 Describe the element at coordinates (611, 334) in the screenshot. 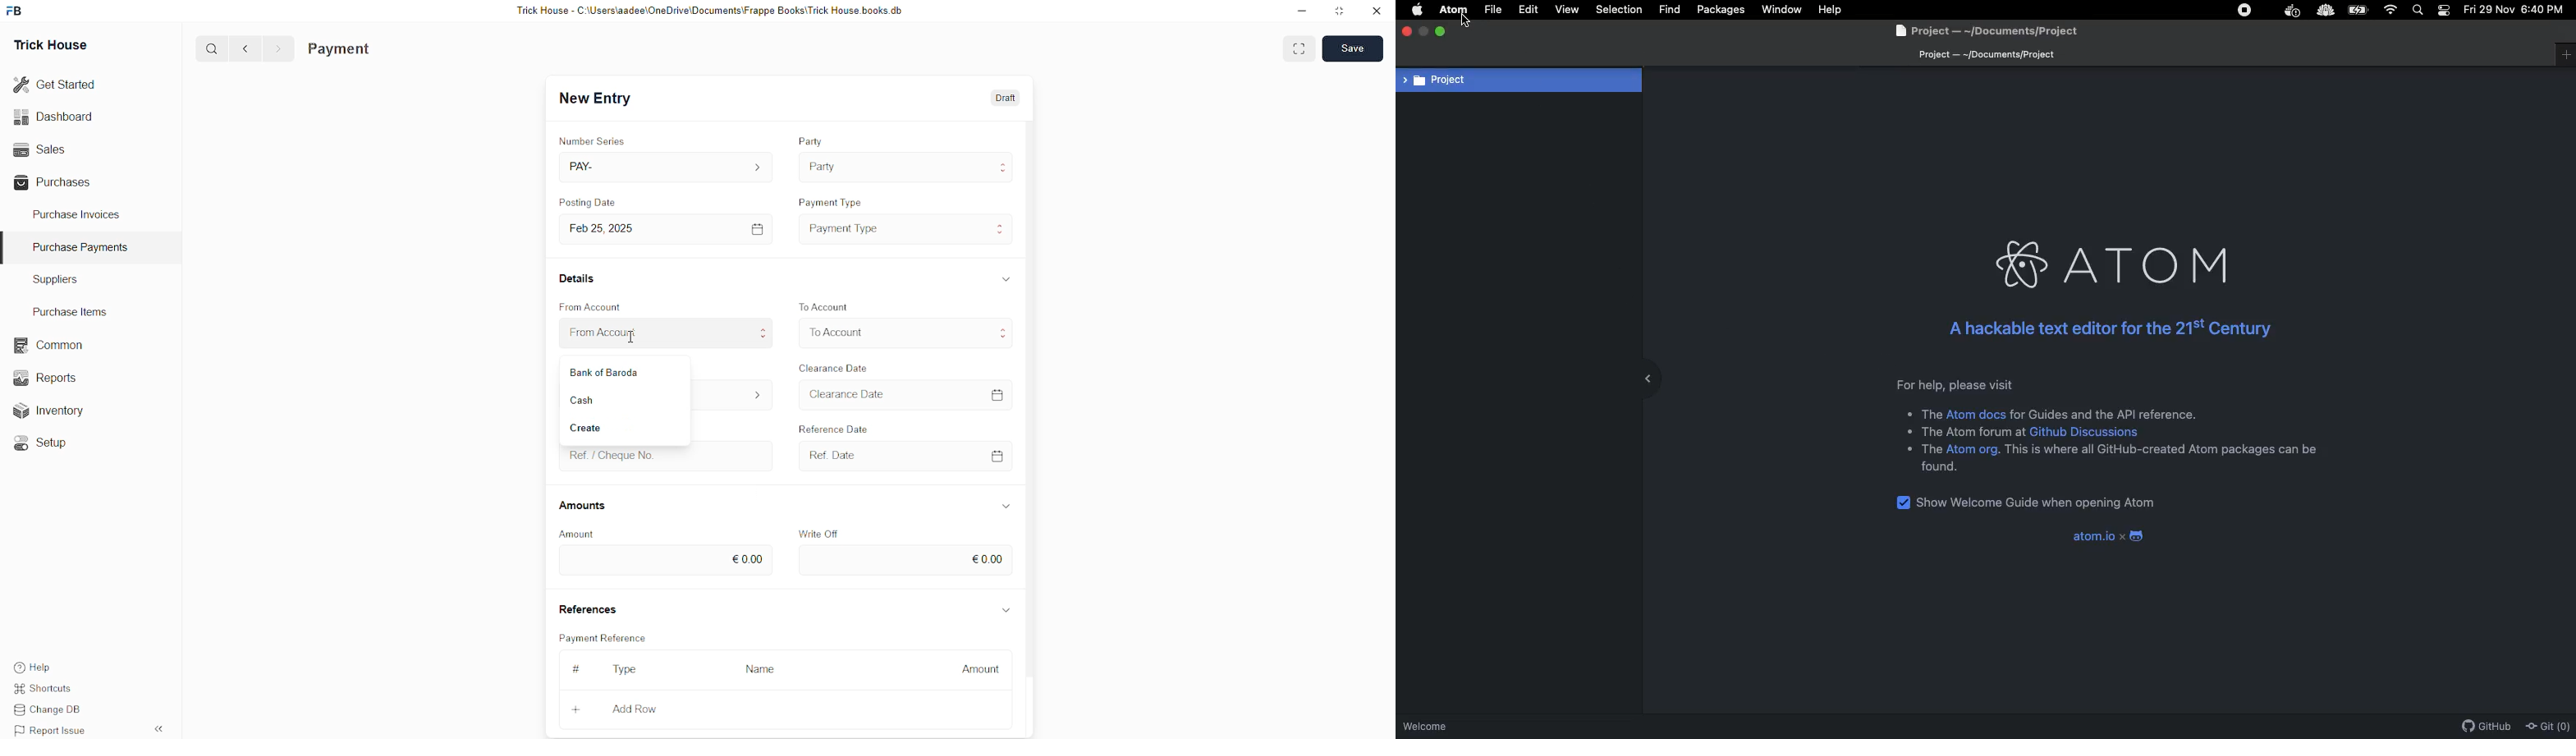

I see `From Account` at that location.